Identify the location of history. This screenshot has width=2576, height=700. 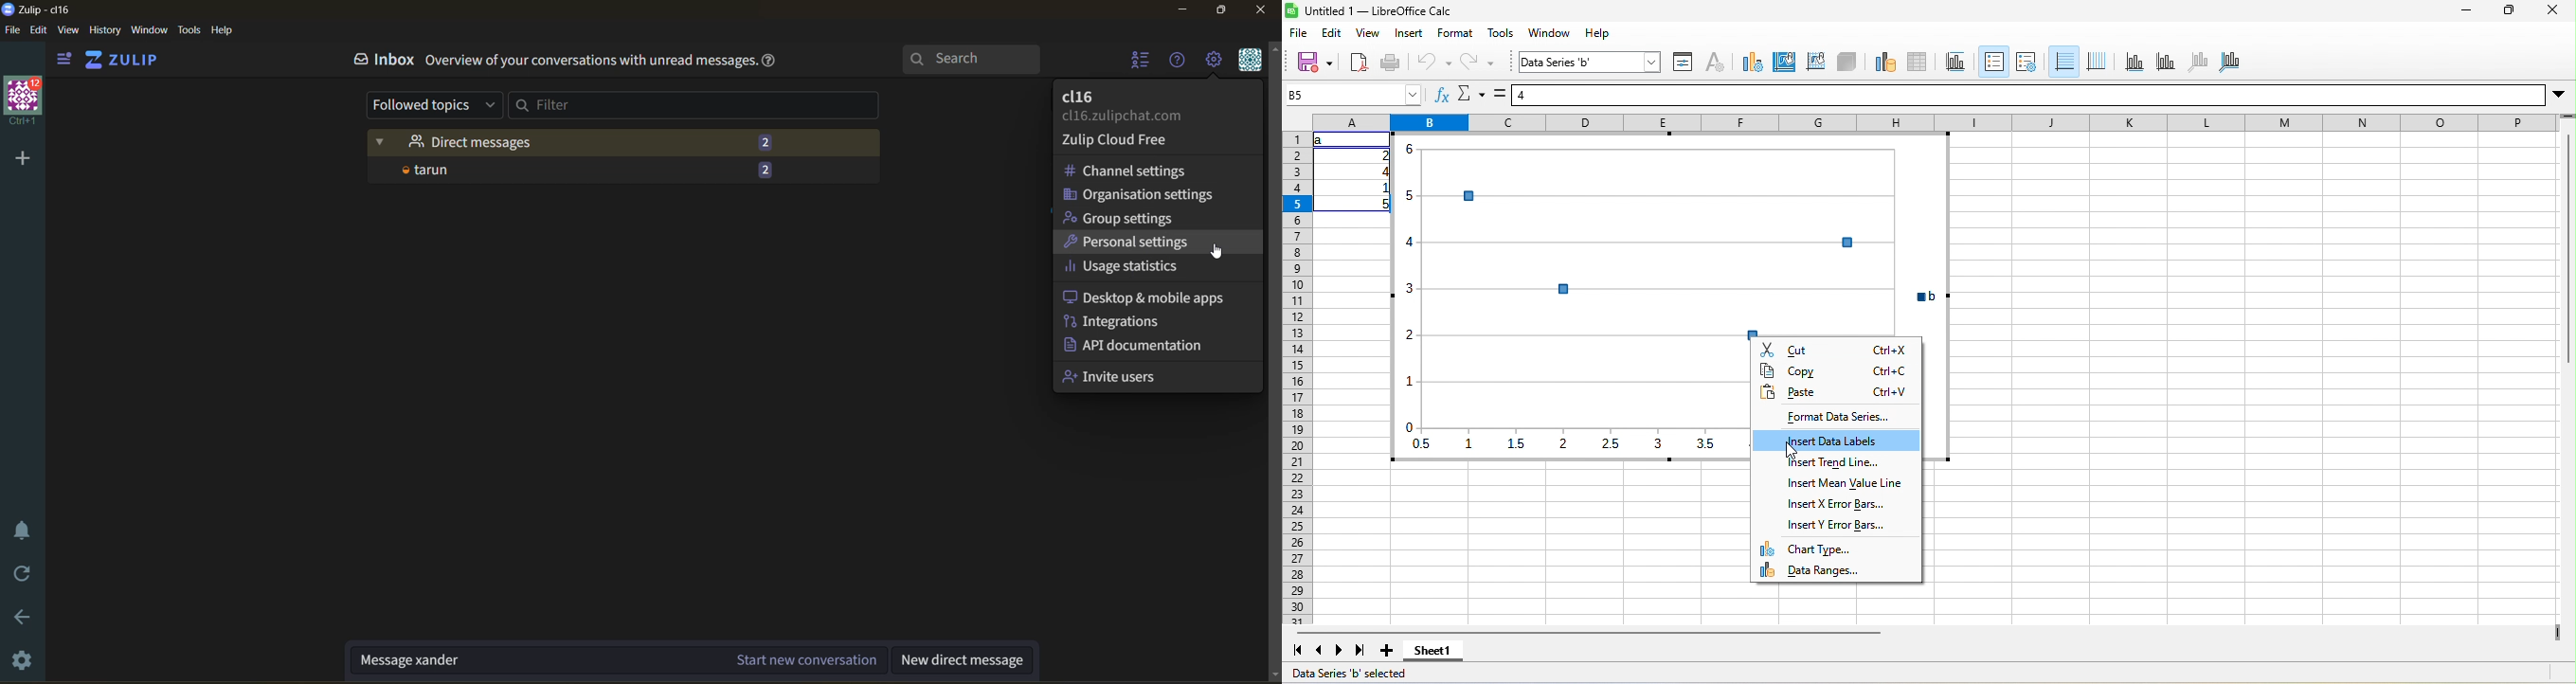
(105, 32).